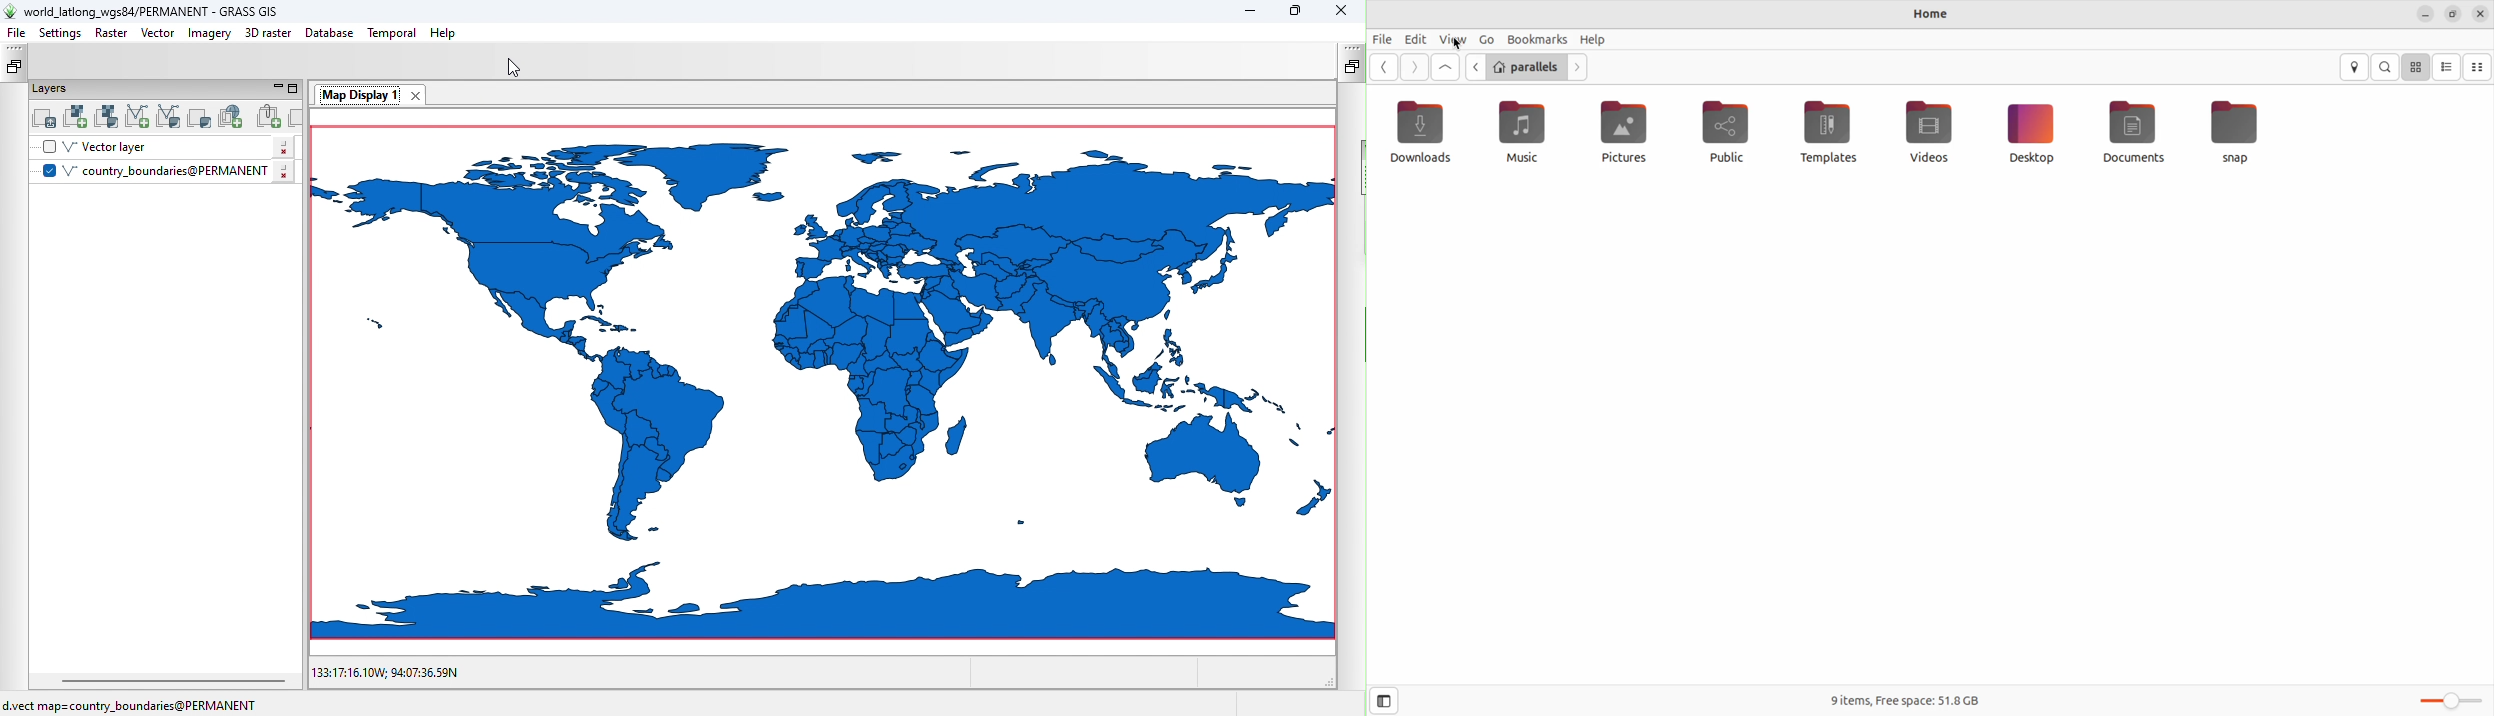 This screenshot has height=728, width=2520. What do you see at coordinates (1828, 131) in the screenshot?
I see `templates` at bounding box center [1828, 131].